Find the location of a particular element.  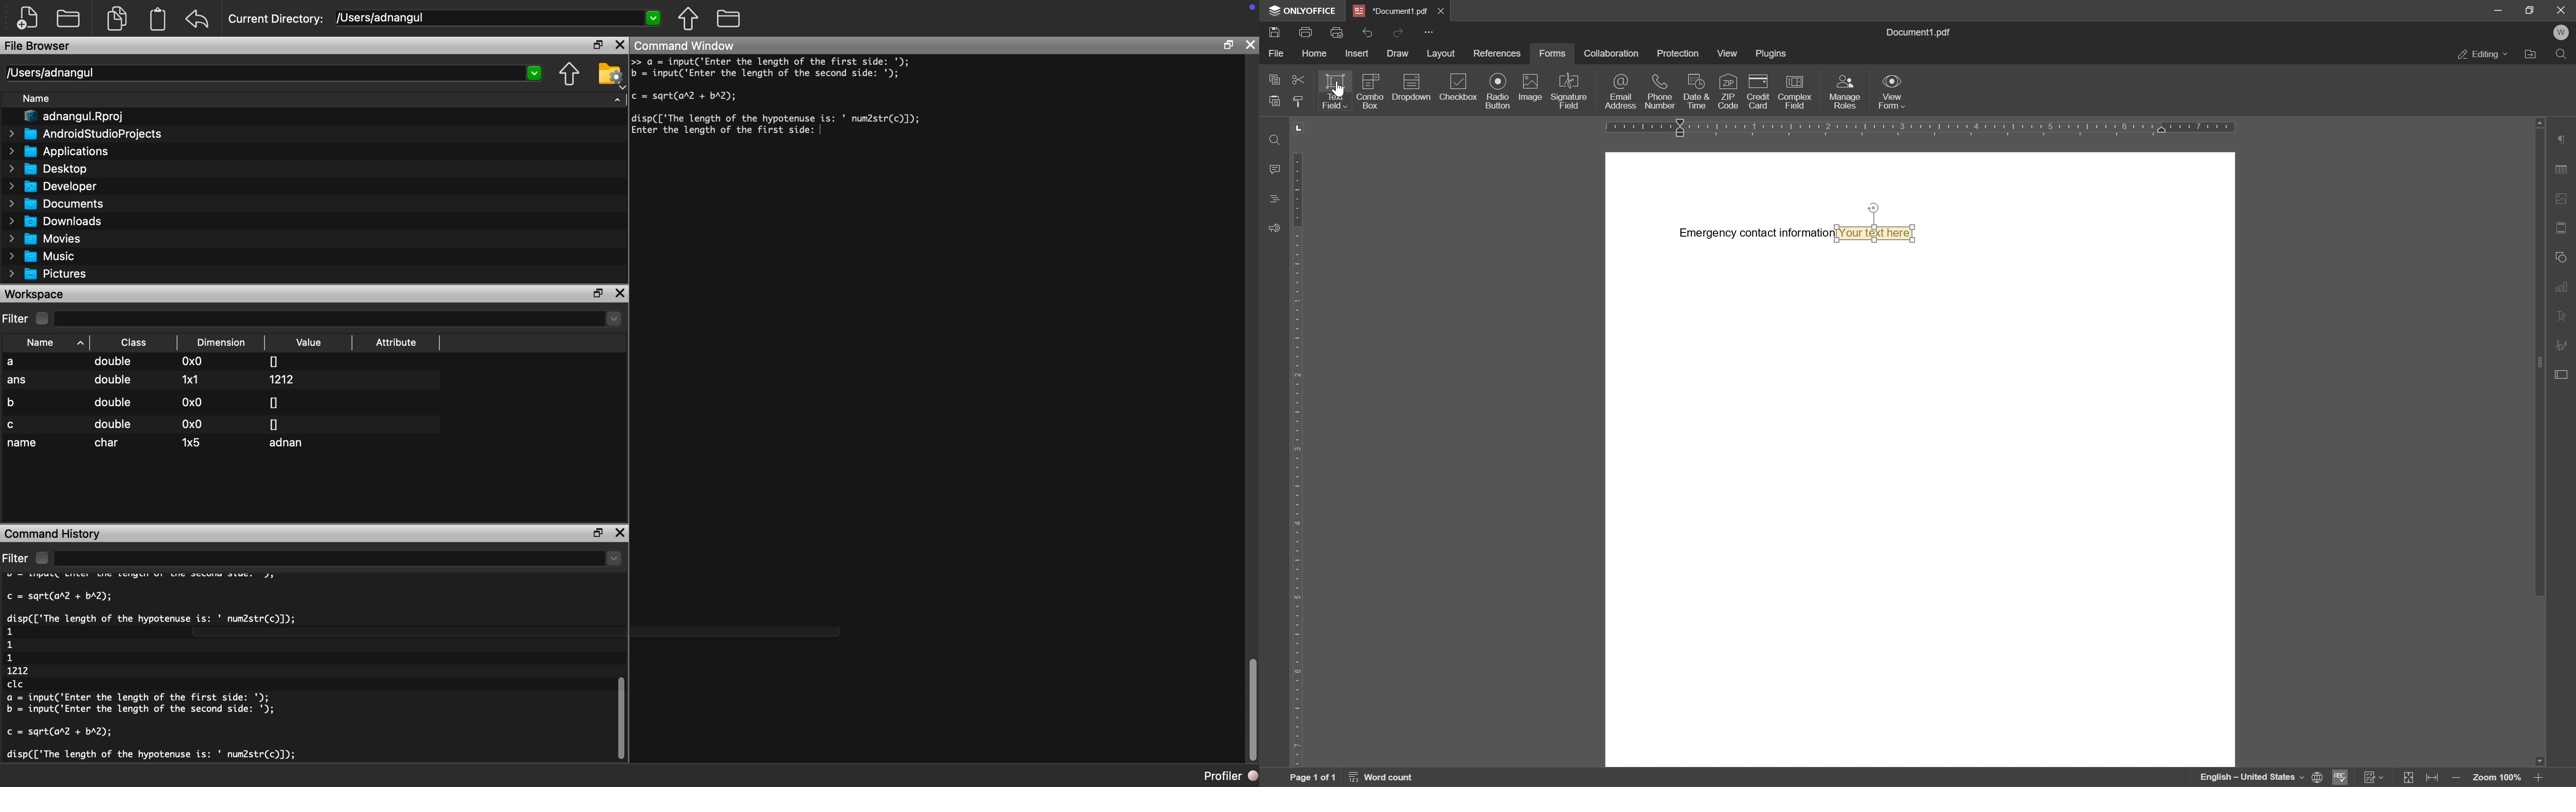

Dimension is located at coordinates (224, 343).